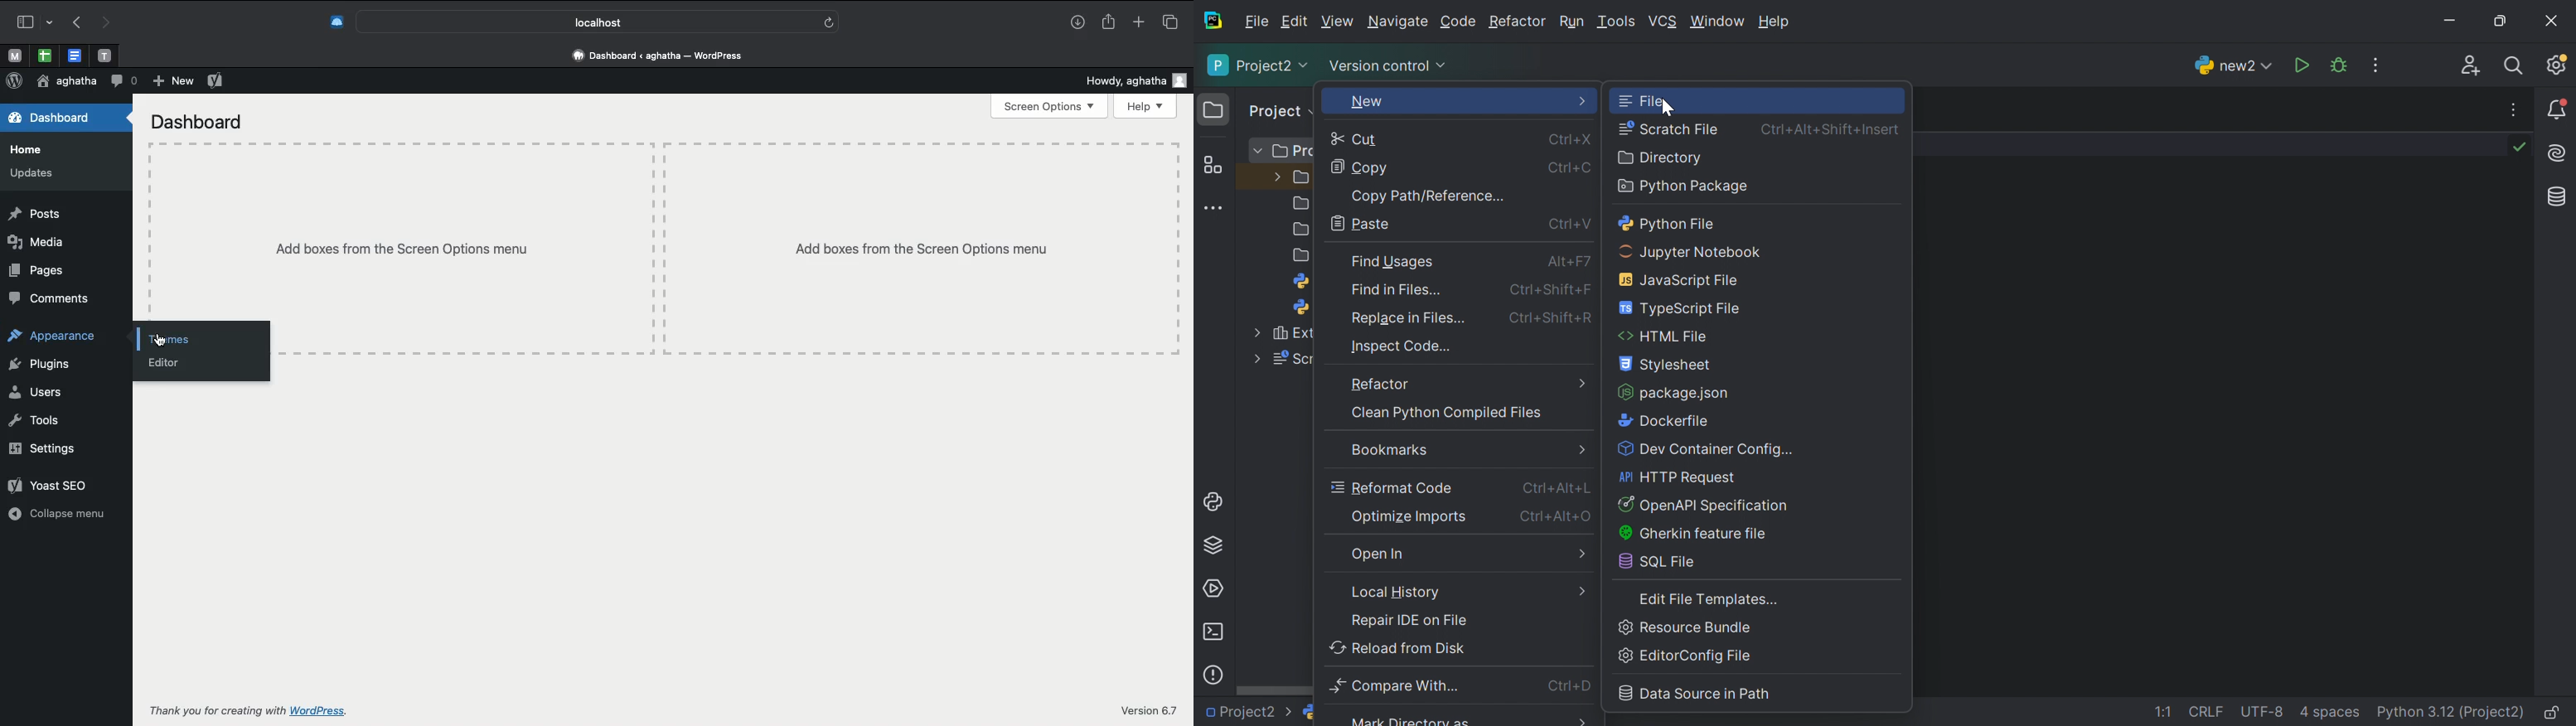  I want to click on Debug, so click(2339, 65).